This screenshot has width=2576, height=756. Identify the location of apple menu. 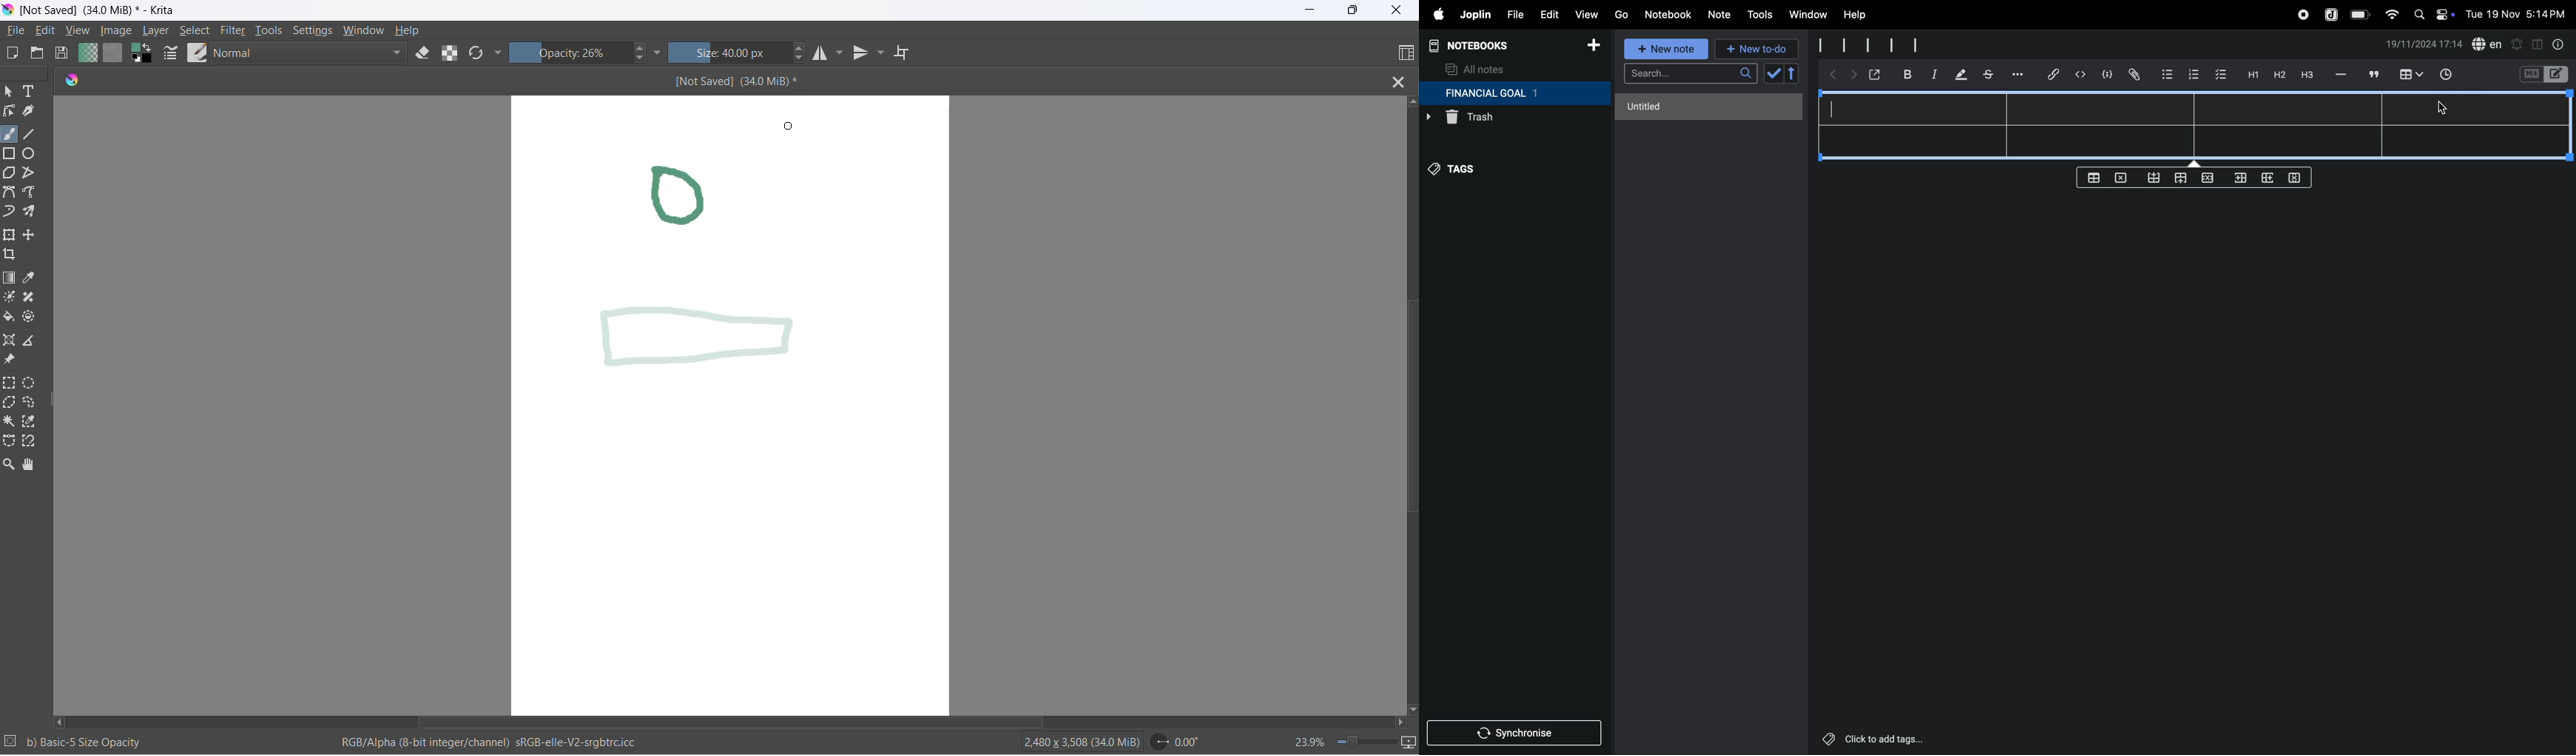
(1434, 14).